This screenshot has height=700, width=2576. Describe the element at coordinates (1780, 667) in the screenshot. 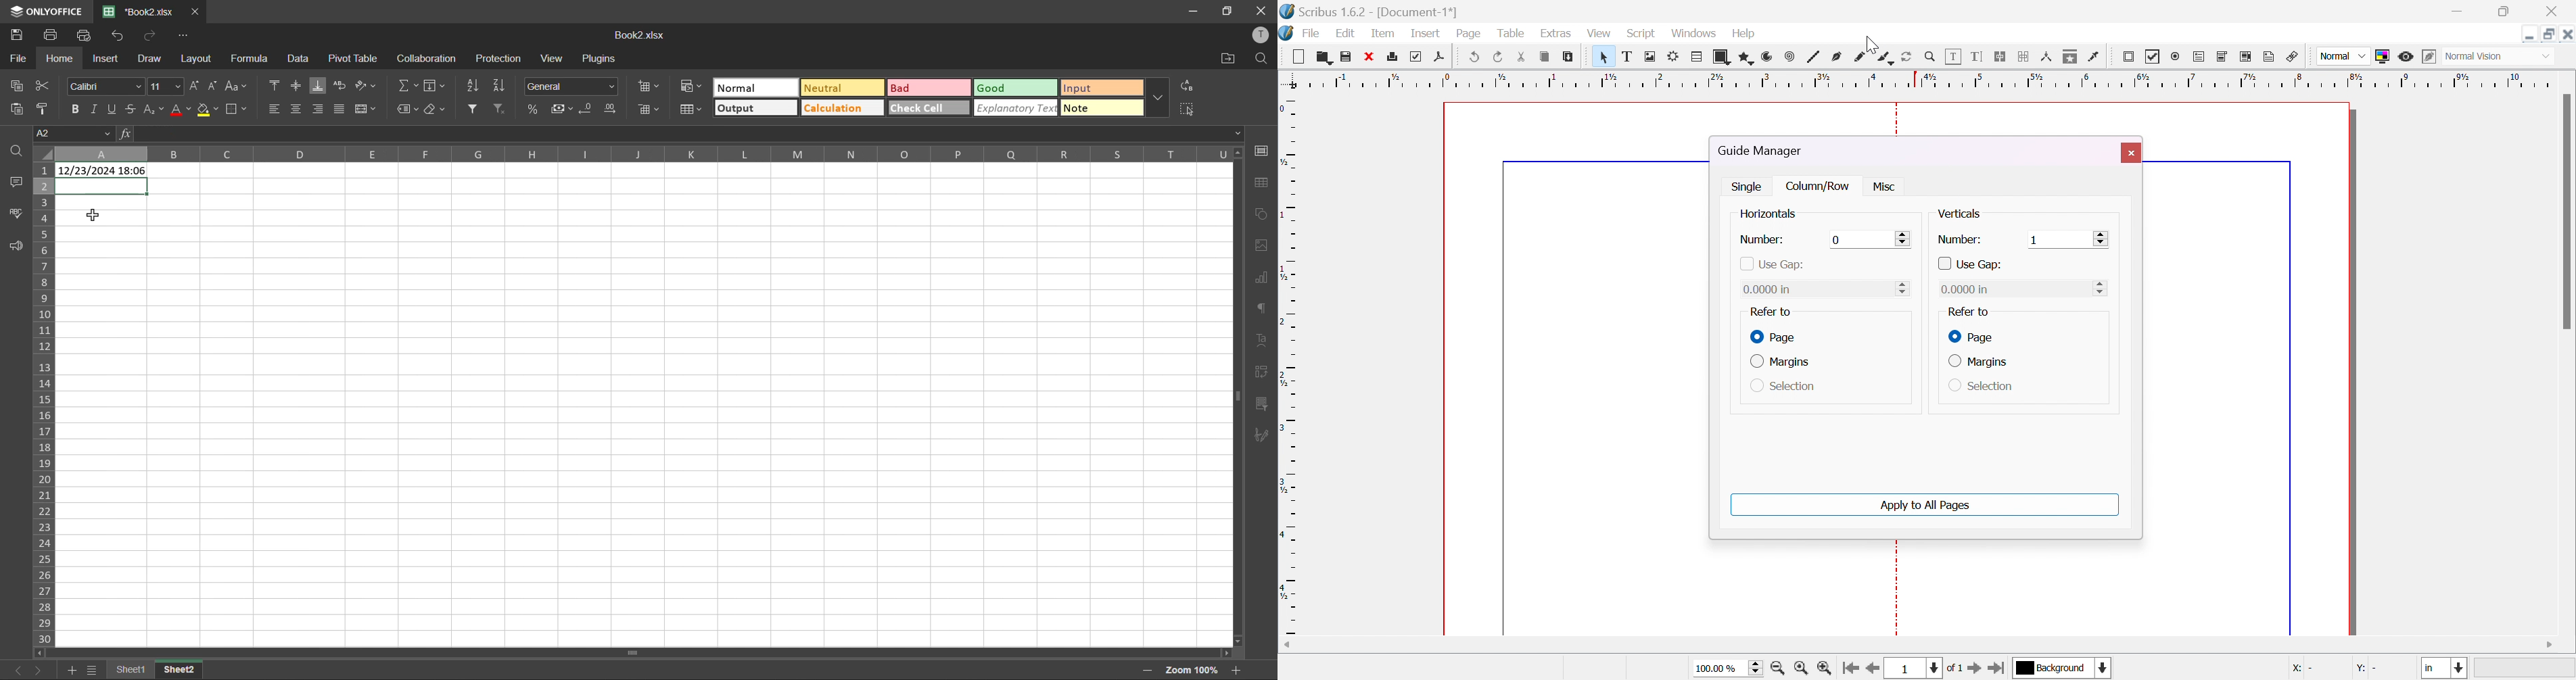

I see `zoom out` at that location.